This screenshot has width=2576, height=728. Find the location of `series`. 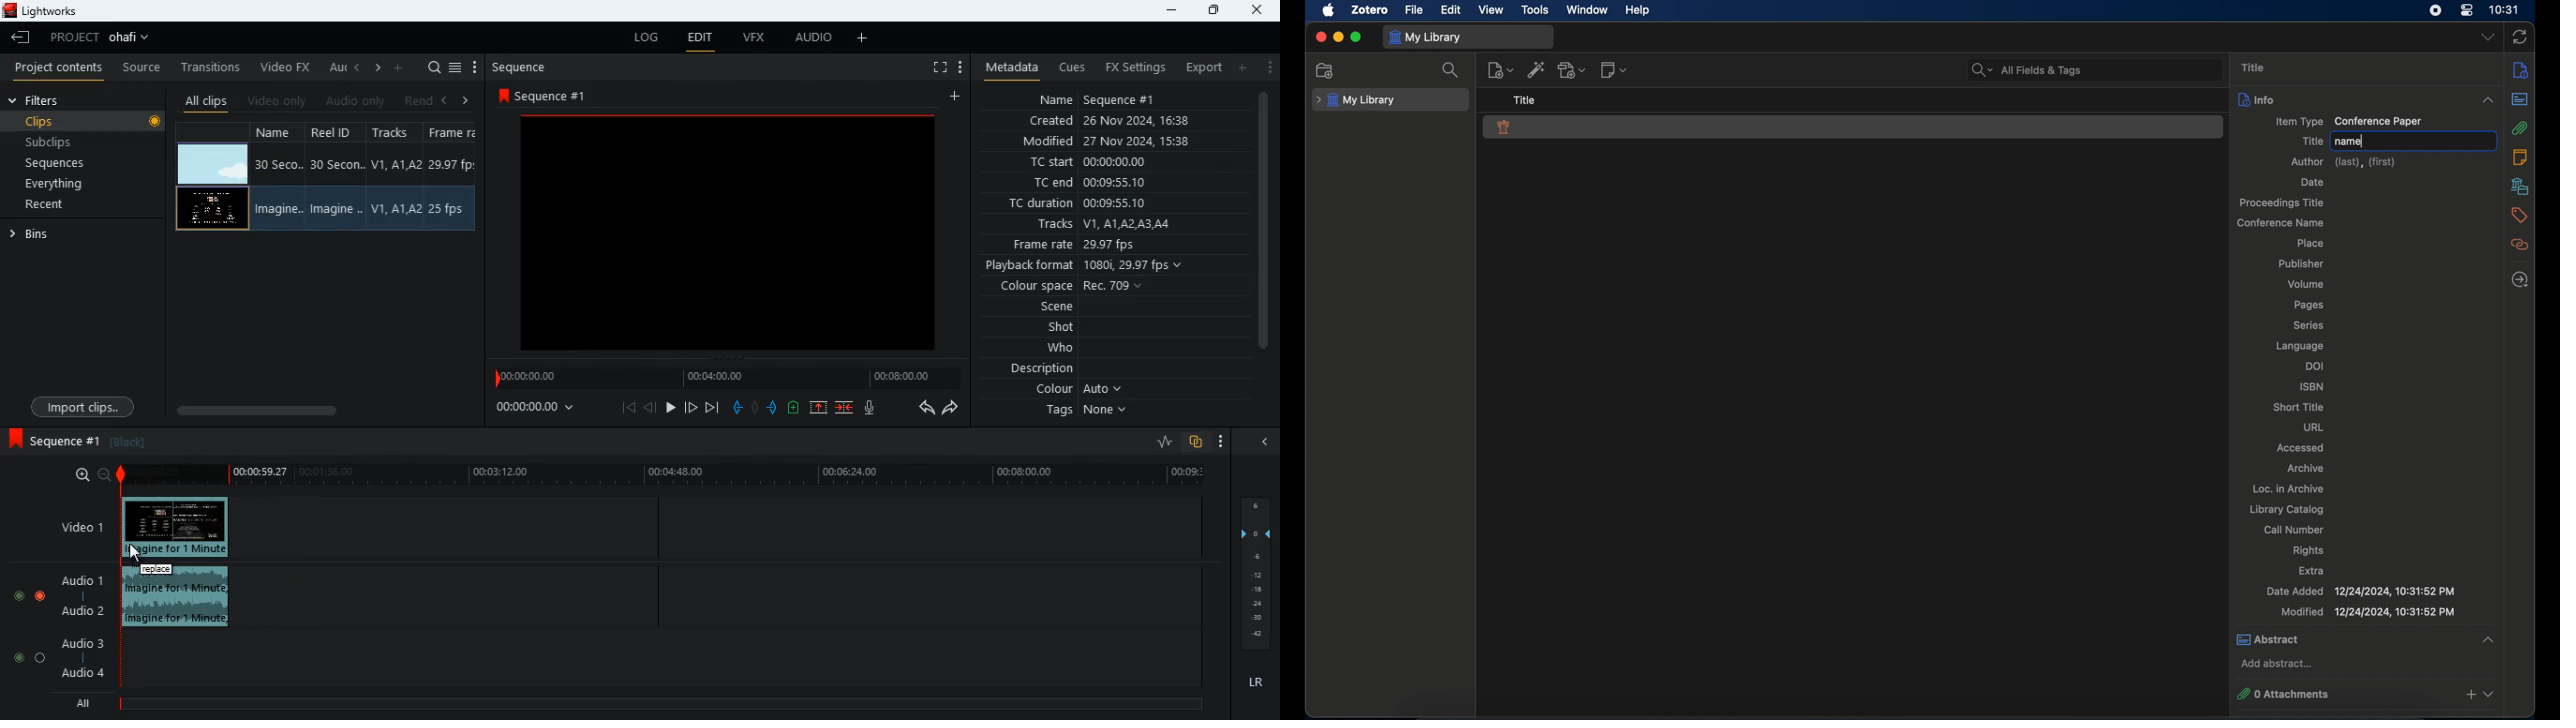

series is located at coordinates (2309, 325).